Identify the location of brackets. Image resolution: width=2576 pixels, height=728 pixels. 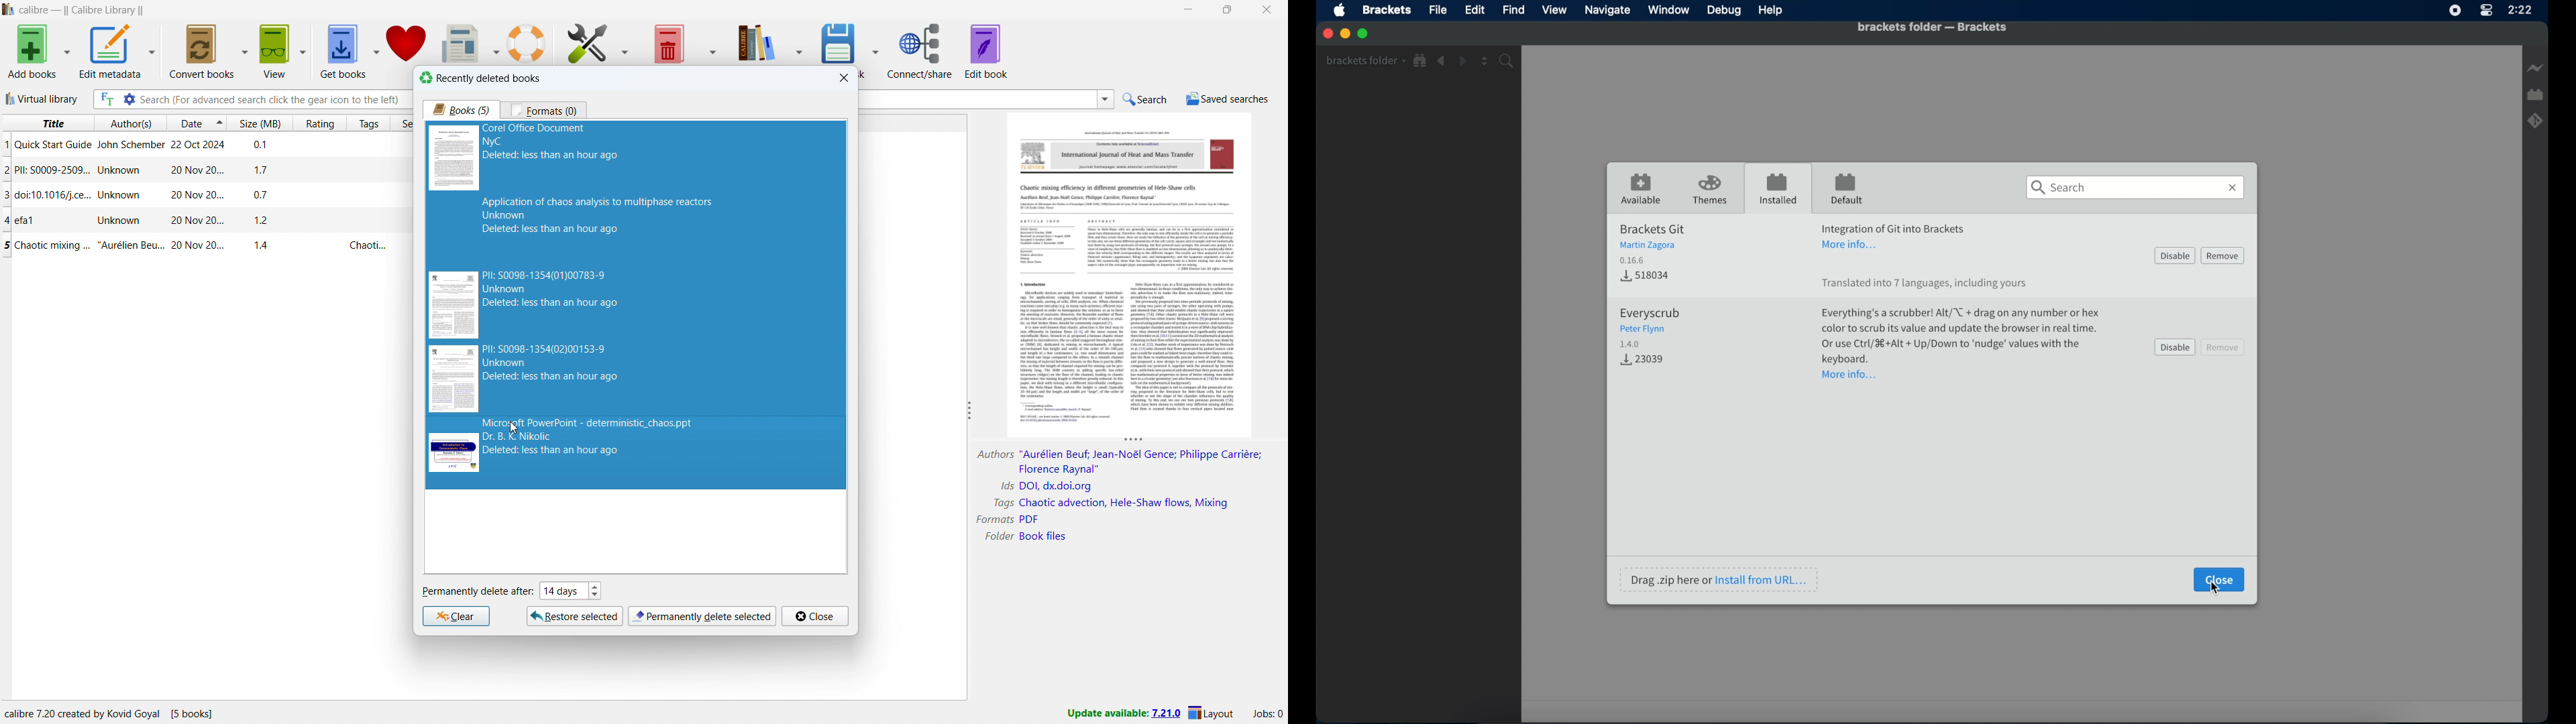
(1387, 11).